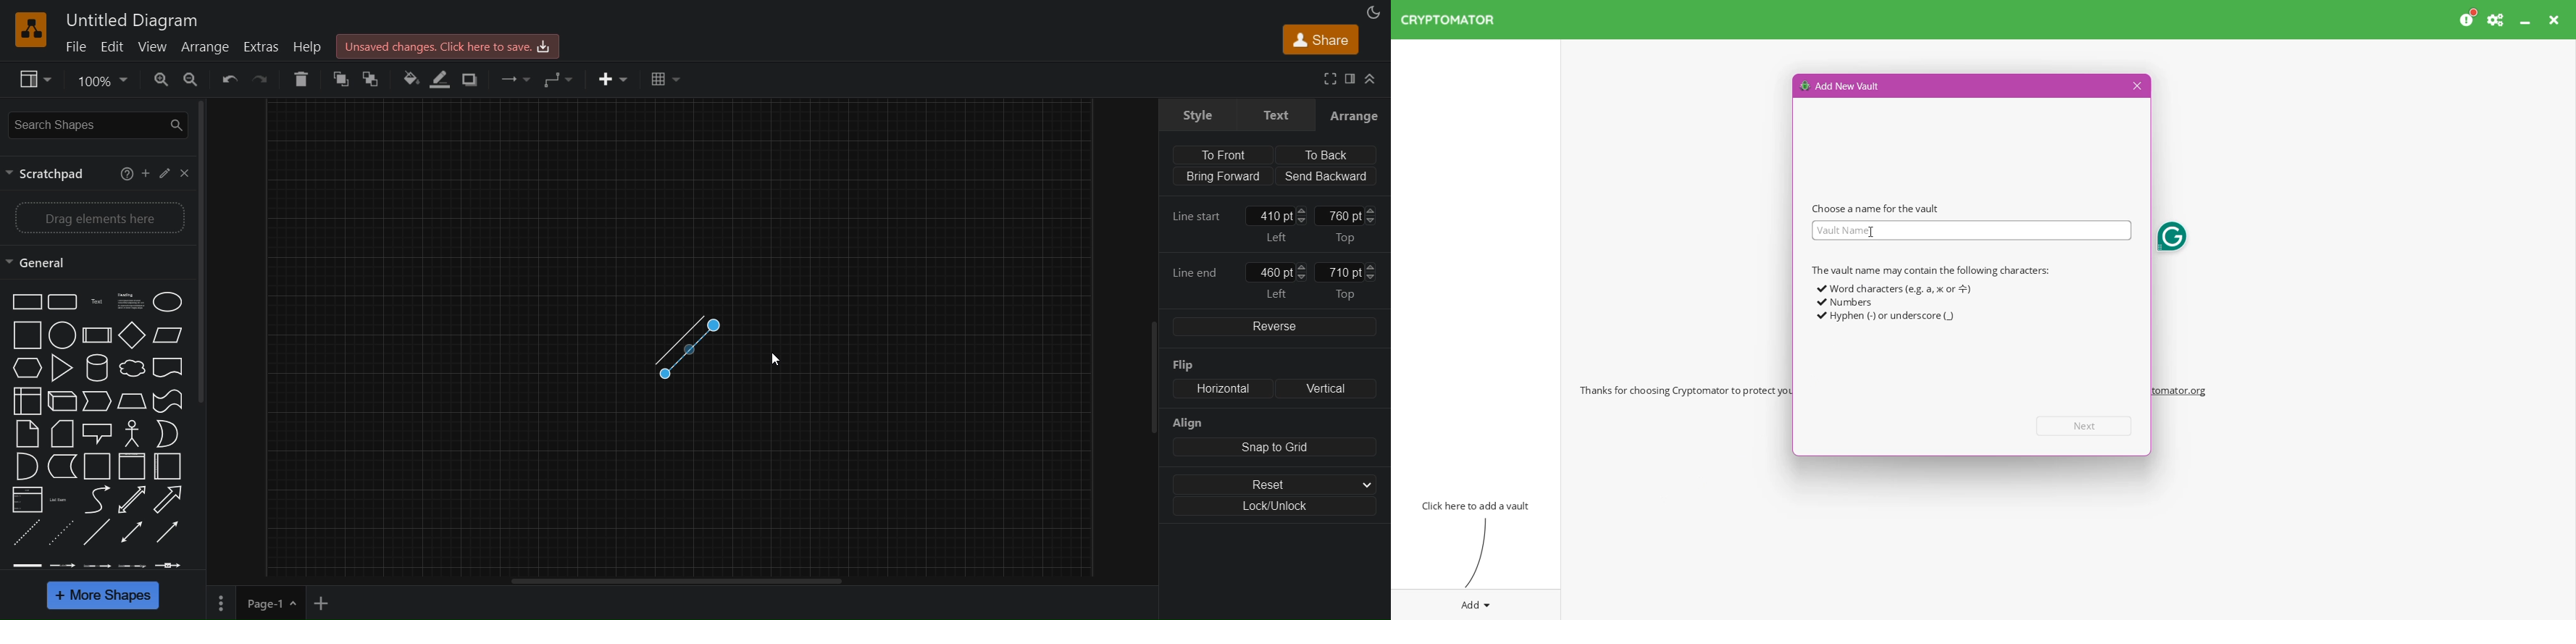 Image resolution: width=2576 pixels, height=644 pixels. I want to click on to front, so click(341, 79).